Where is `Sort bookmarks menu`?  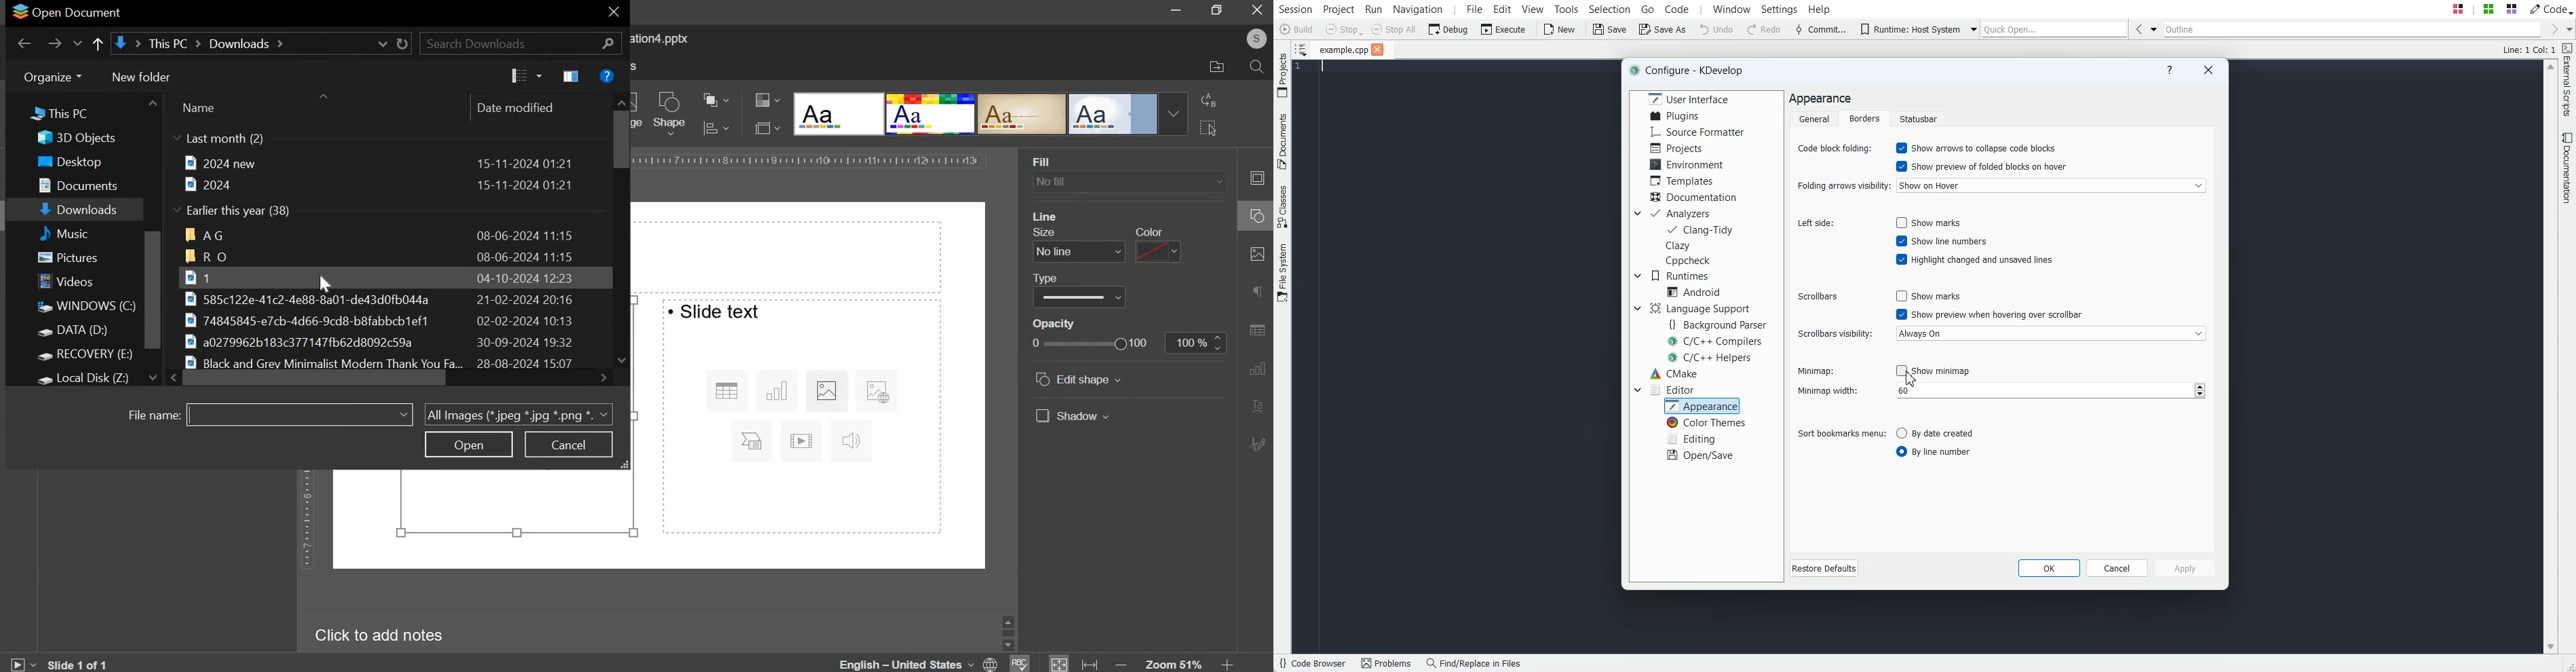
Sort bookmarks menu is located at coordinates (1841, 432).